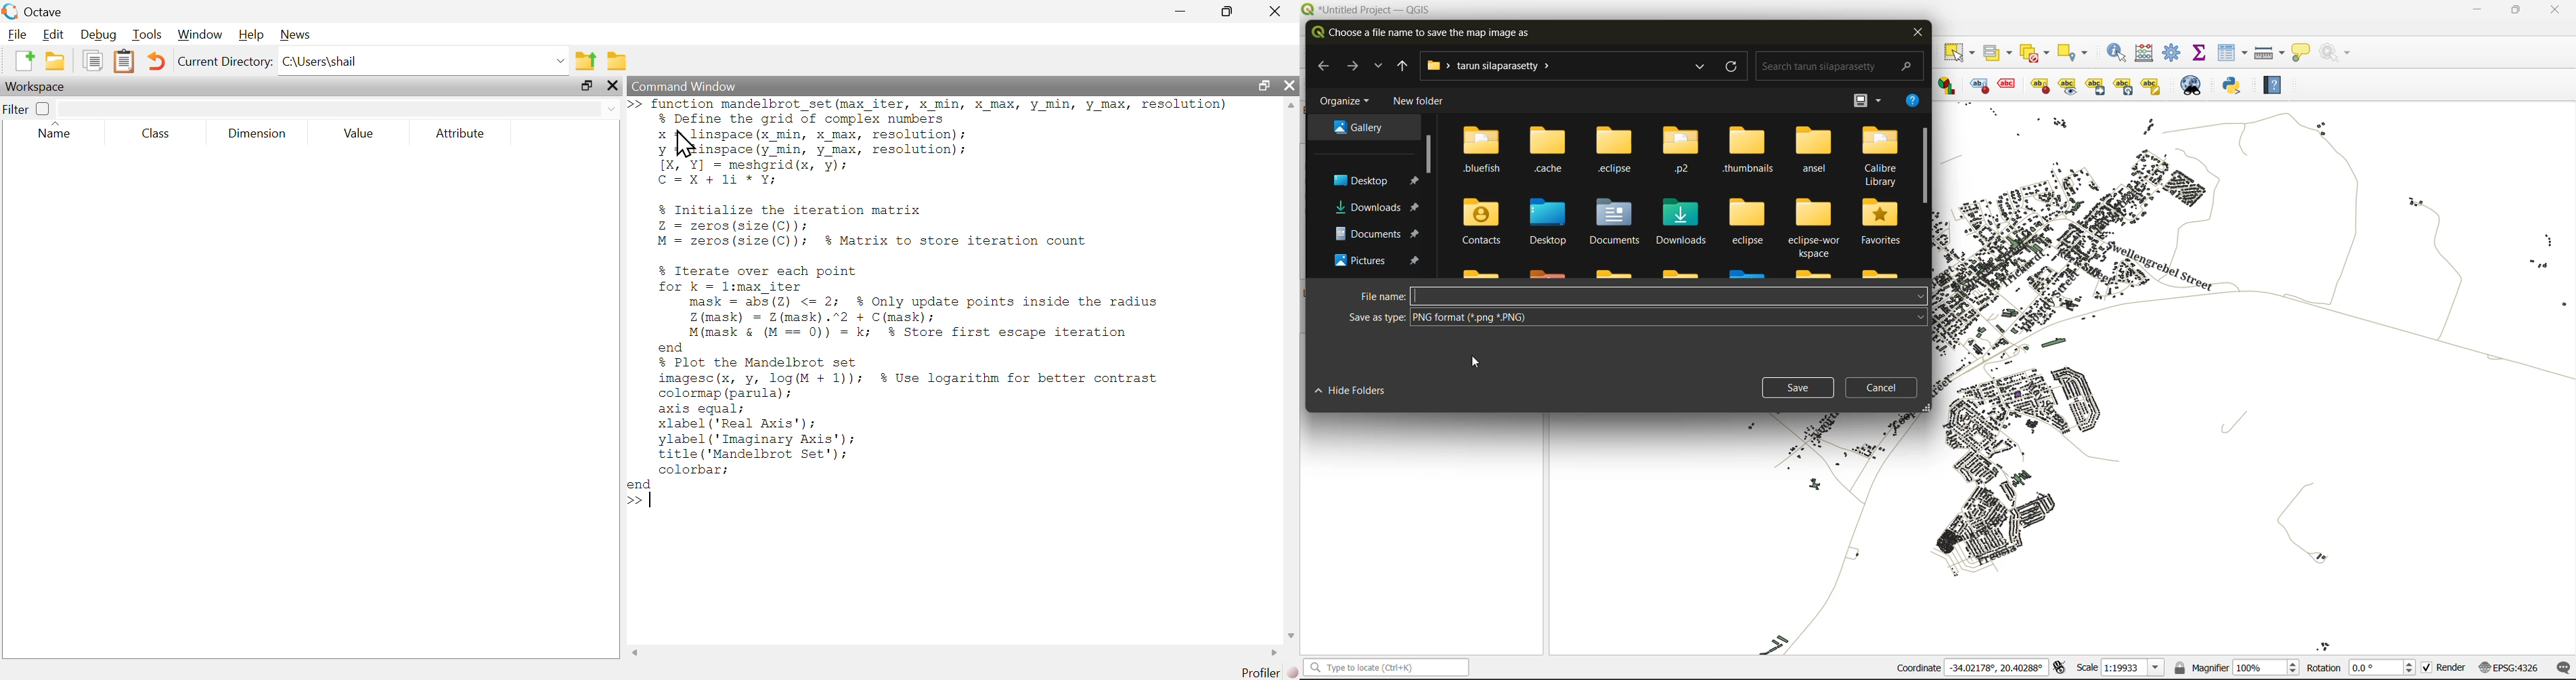 The height and width of the screenshot is (700, 2576). What do you see at coordinates (1910, 102) in the screenshot?
I see `help` at bounding box center [1910, 102].